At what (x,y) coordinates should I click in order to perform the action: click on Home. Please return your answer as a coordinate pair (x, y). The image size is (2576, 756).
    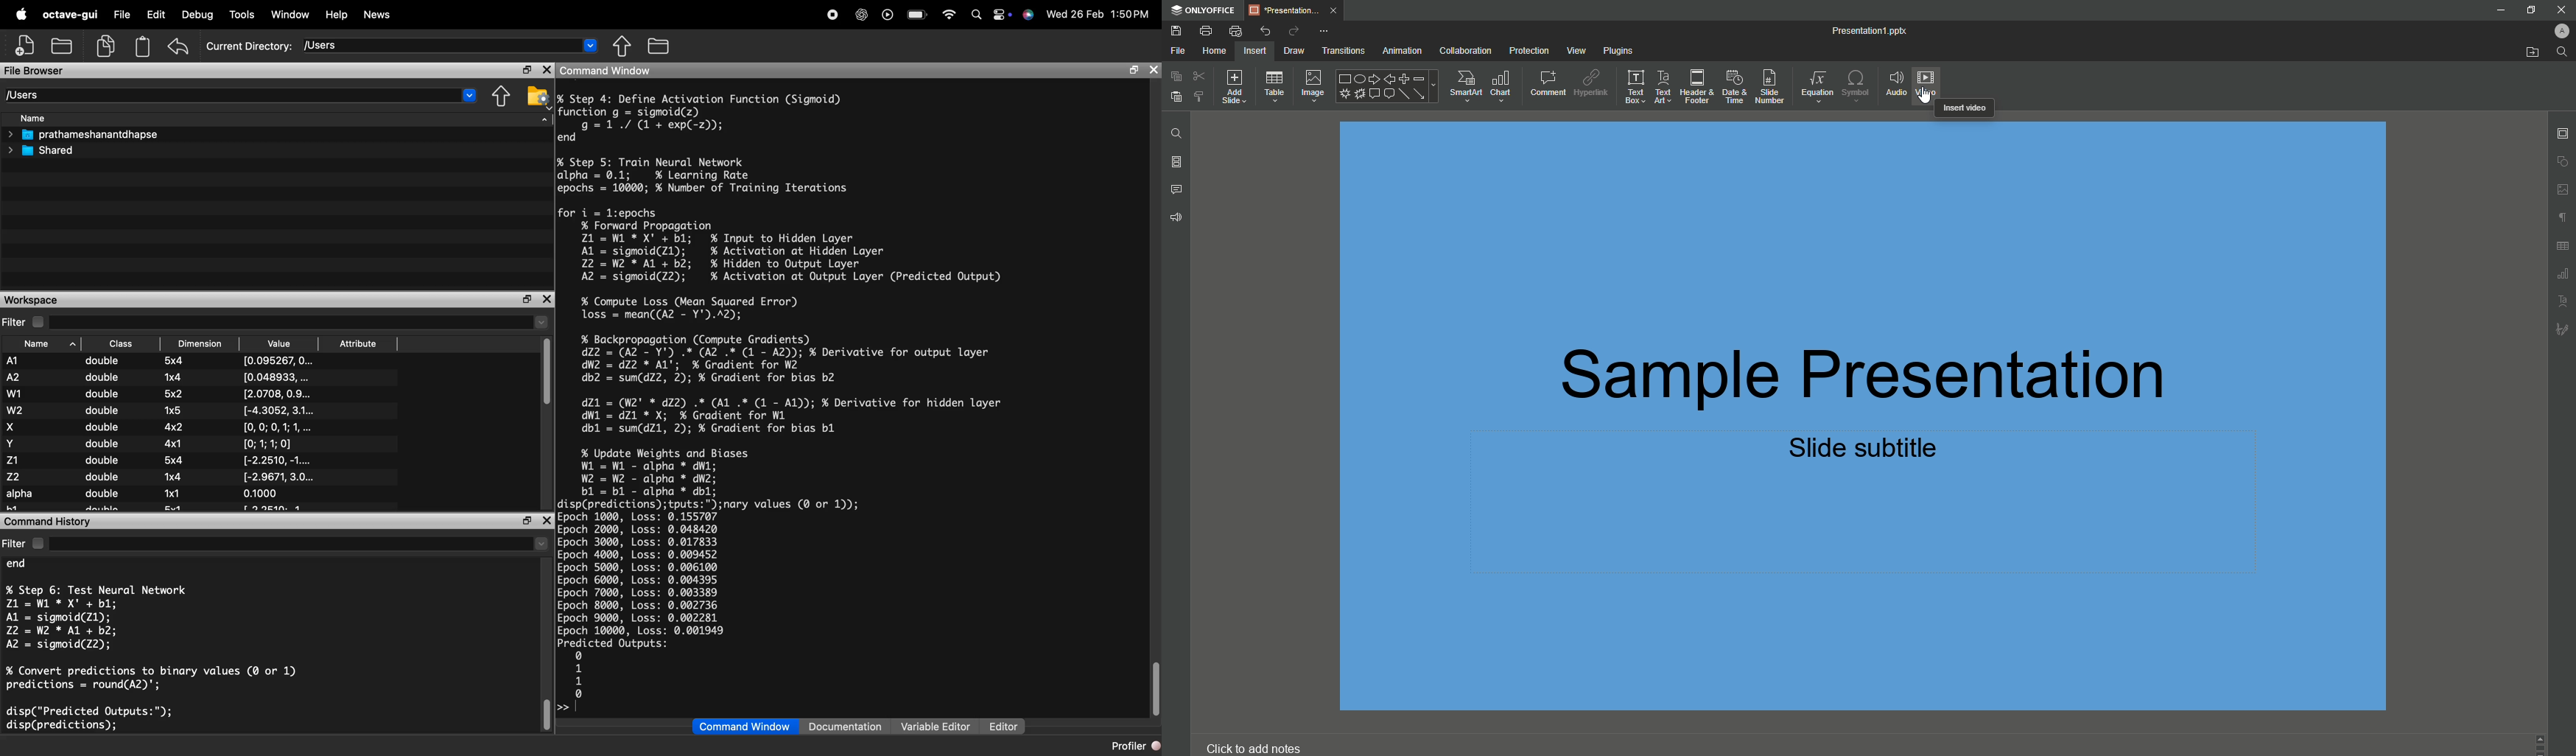
    Looking at the image, I should click on (1215, 50).